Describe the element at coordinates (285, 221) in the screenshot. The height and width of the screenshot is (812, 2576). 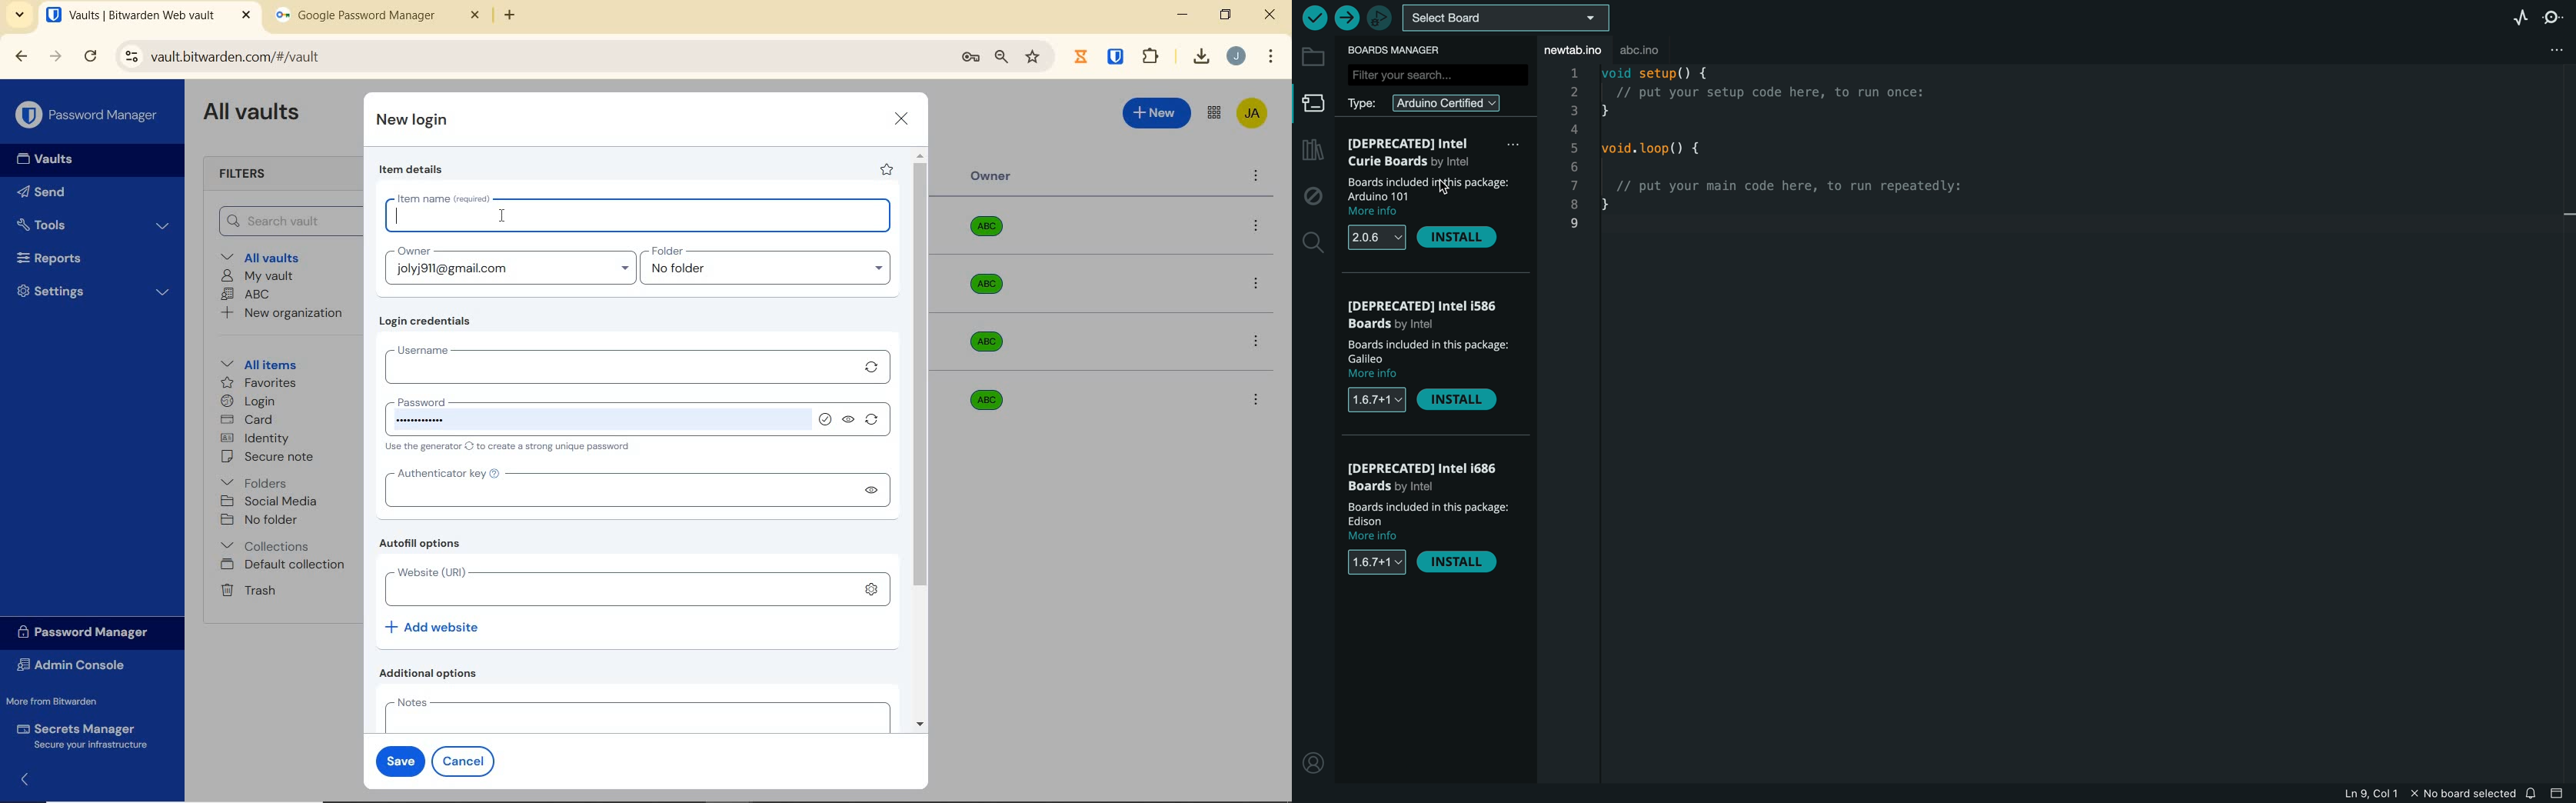
I see `Search Vault` at that location.